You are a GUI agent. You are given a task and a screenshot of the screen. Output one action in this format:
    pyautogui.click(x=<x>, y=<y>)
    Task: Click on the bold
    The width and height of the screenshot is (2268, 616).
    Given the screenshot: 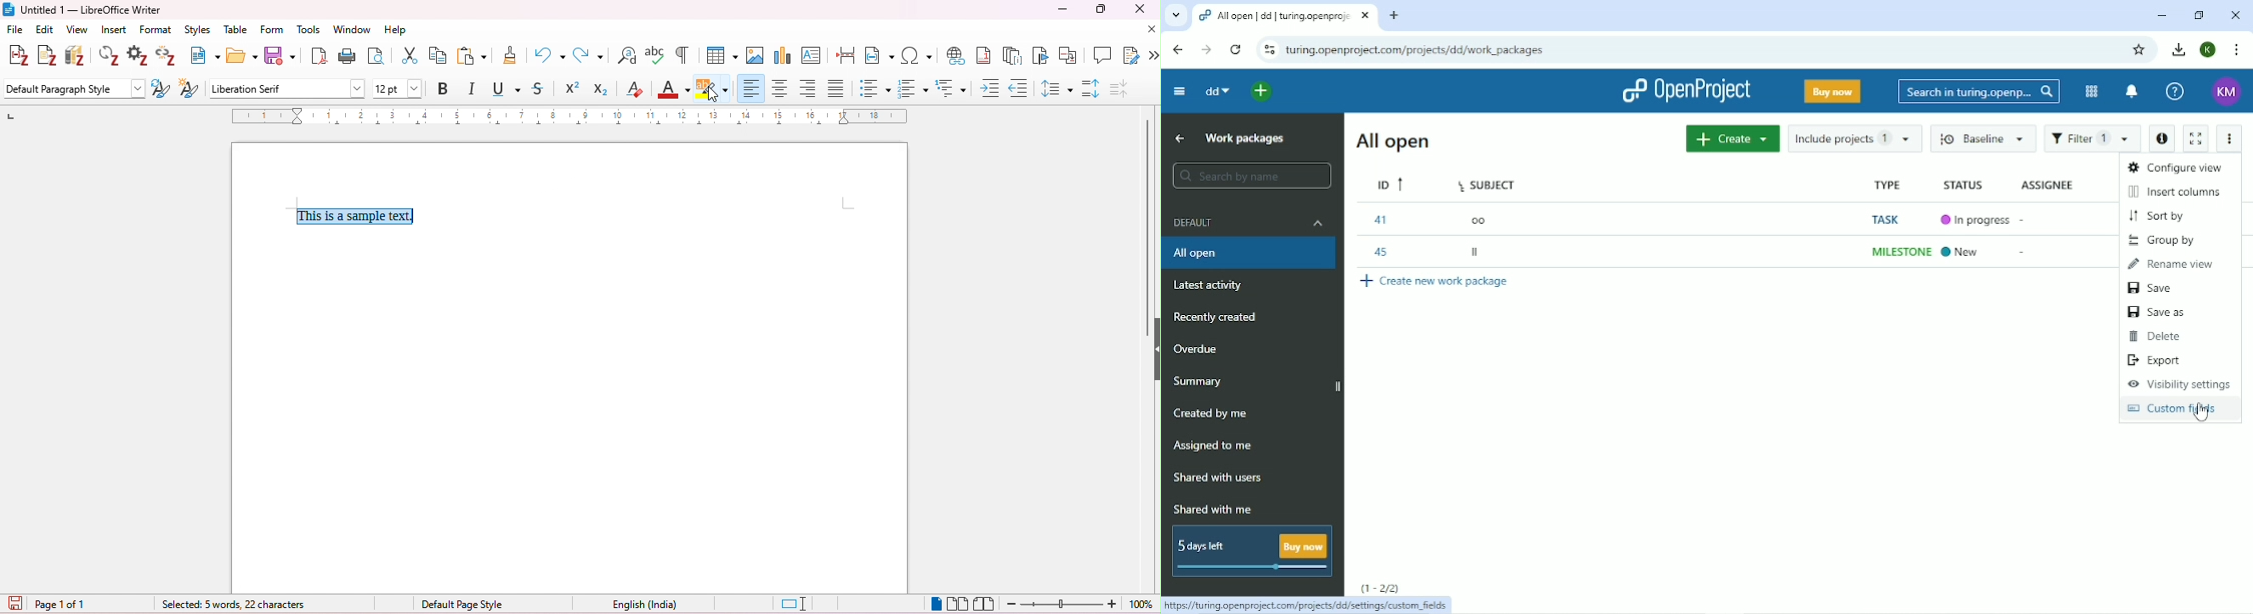 What is the action you would take?
    pyautogui.click(x=444, y=88)
    